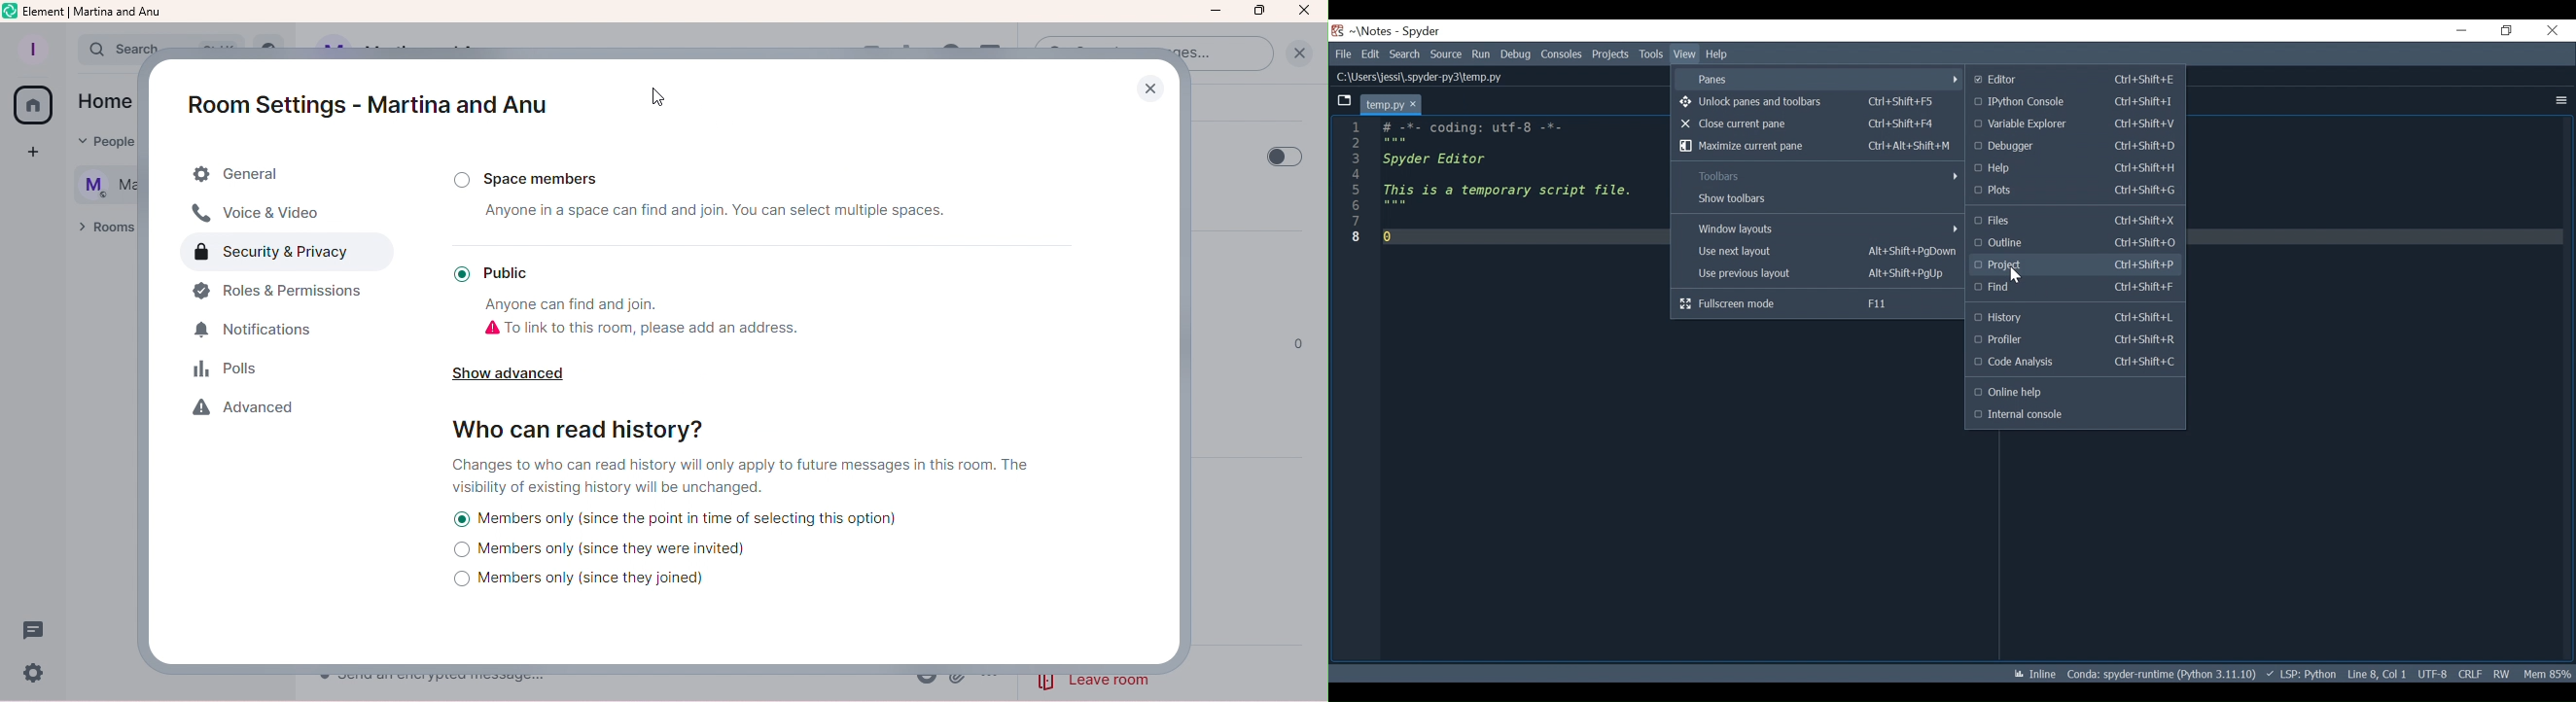  I want to click on Outline, so click(2076, 244).